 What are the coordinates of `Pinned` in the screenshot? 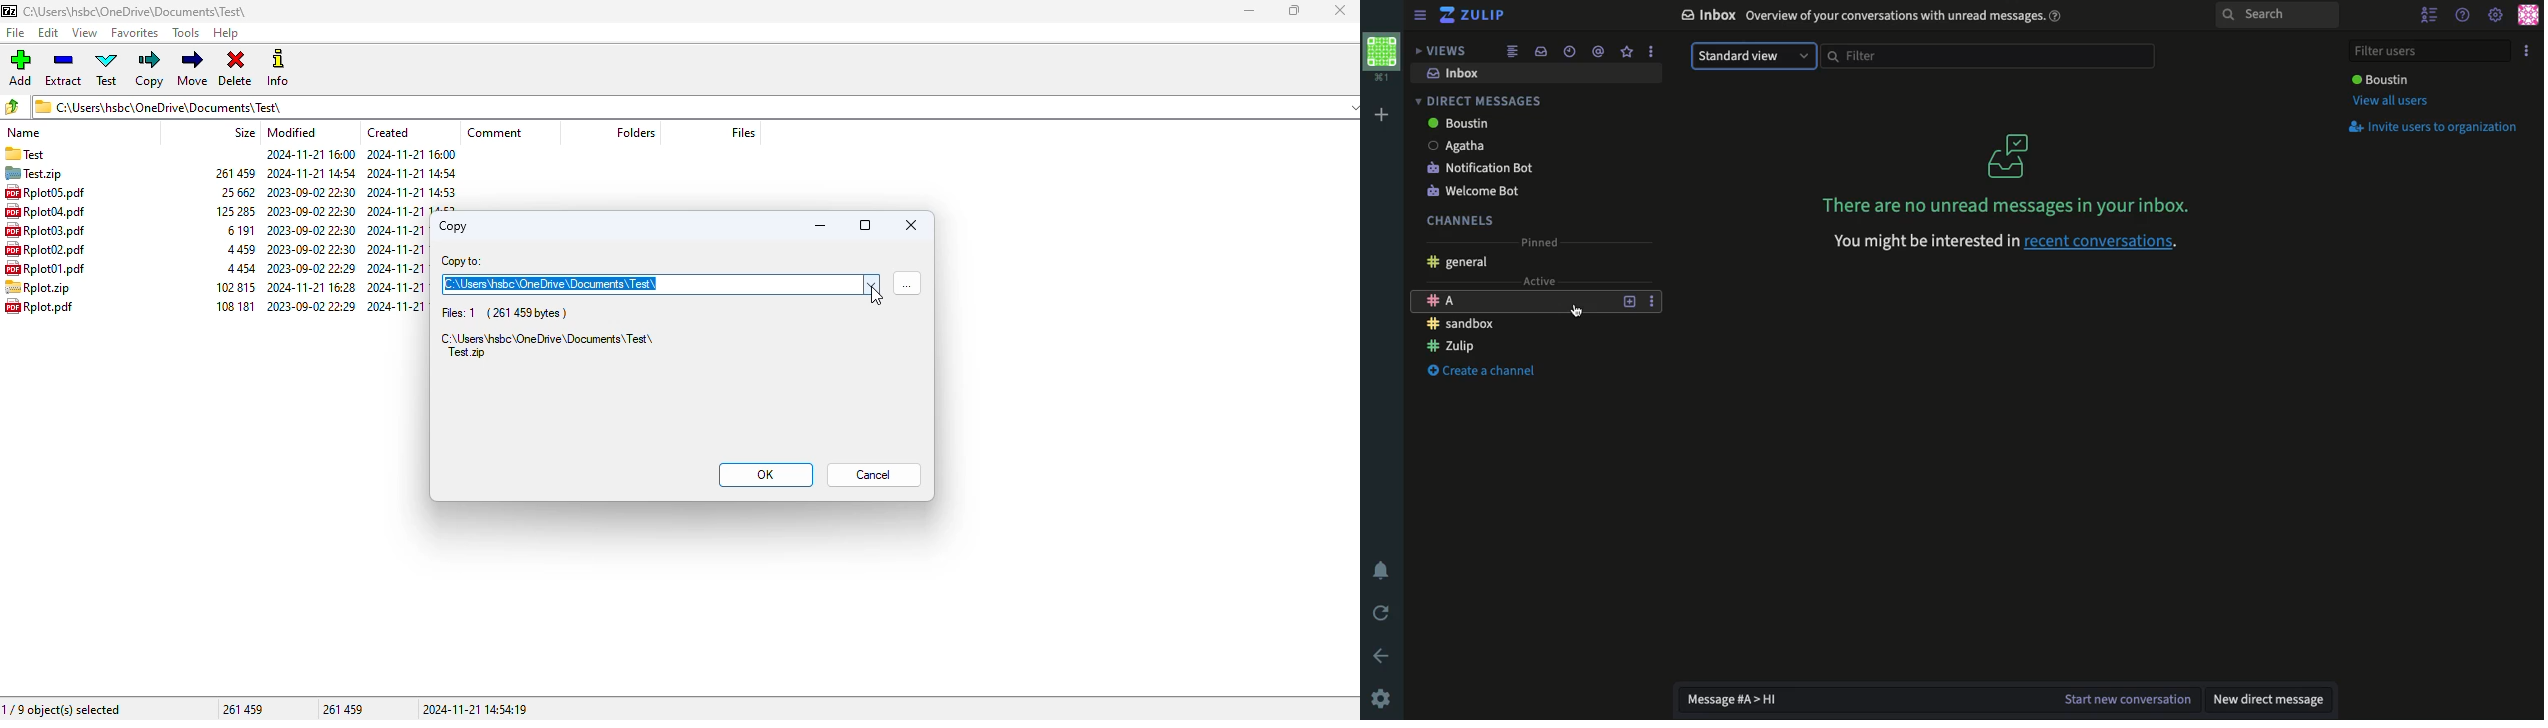 It's located at (1542, 242).